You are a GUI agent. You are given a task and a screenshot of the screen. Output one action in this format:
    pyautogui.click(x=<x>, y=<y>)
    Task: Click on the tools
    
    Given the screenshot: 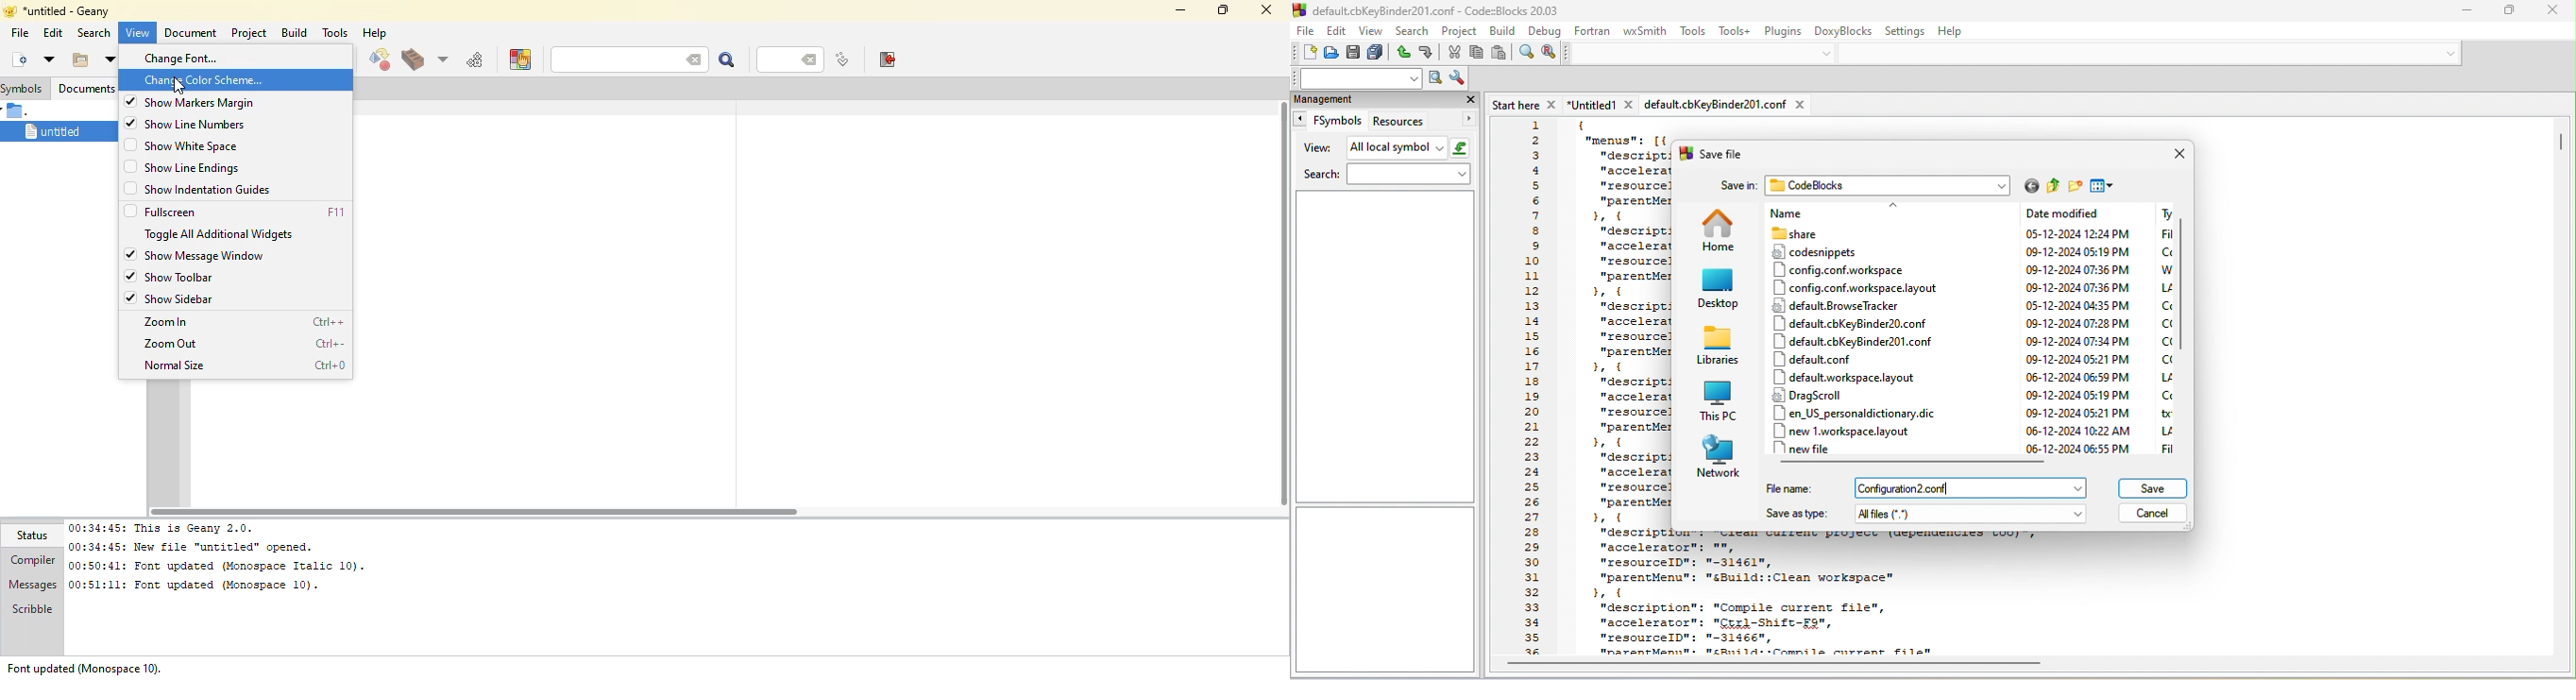 What is the action you would take?
    pyautogui.click(x=1693, y=31)
    